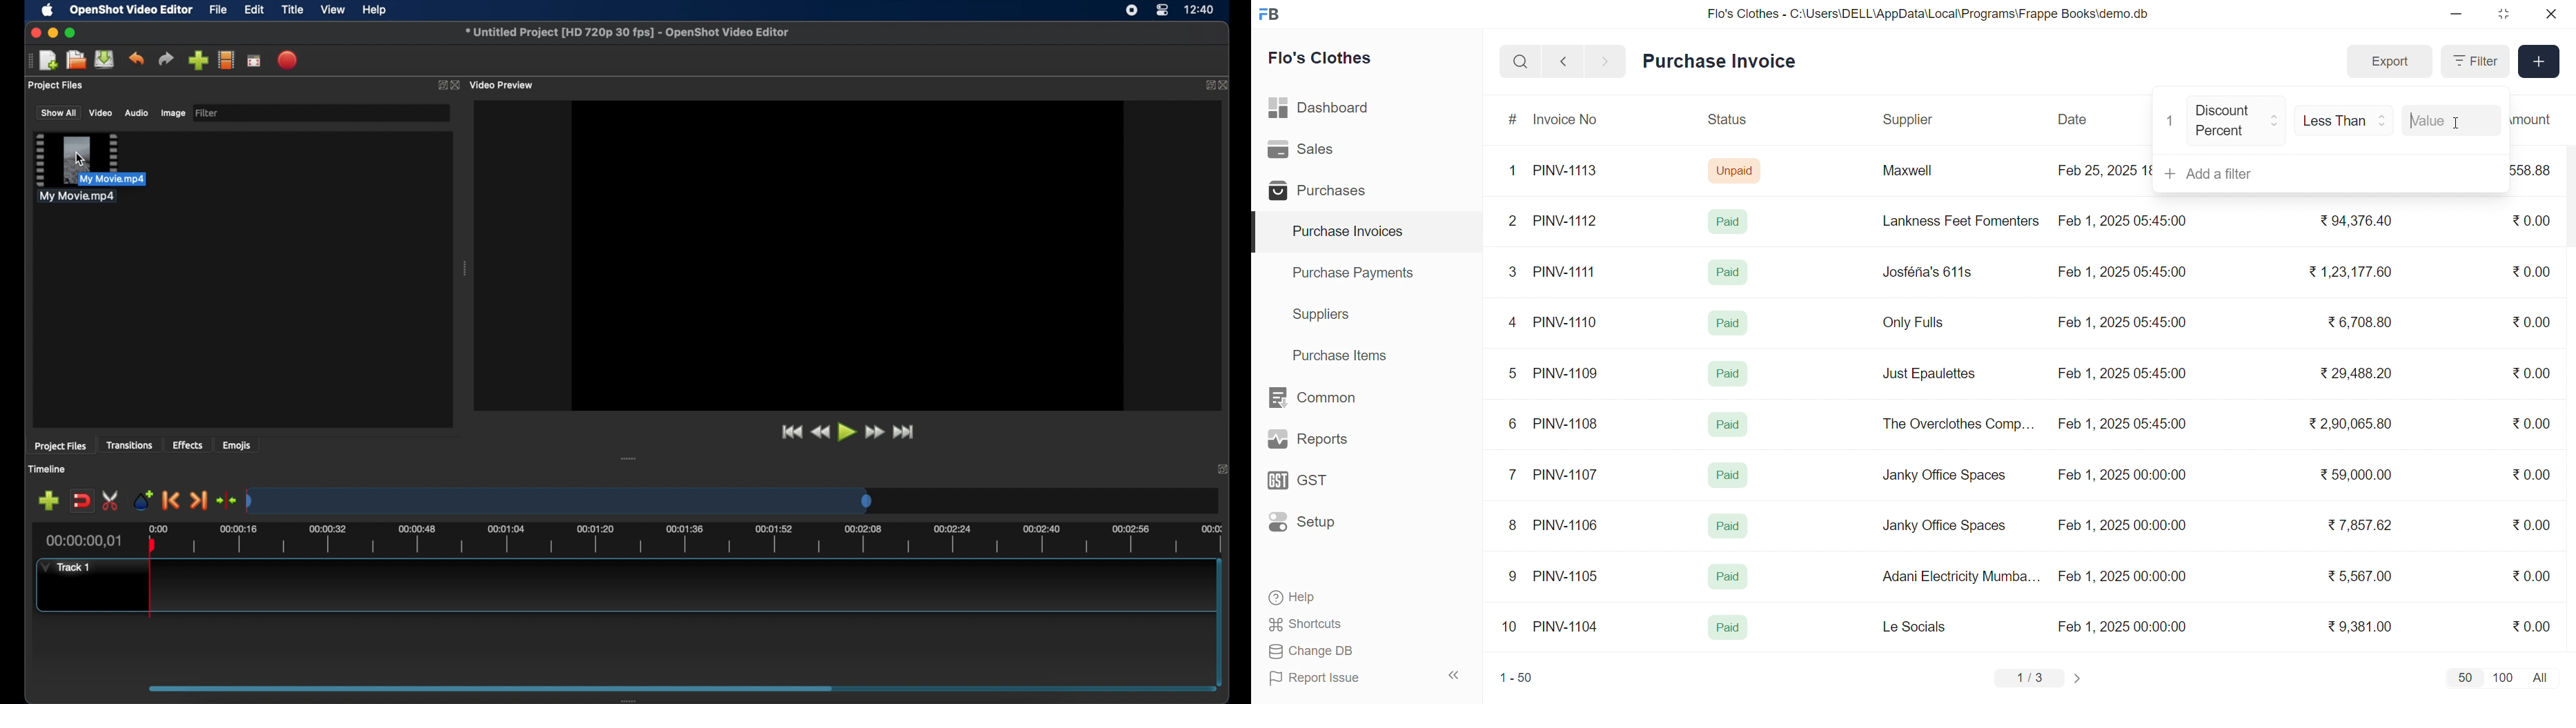 The height and width of the screenshot is (728, 2576). I want to click on Invoice No, so click(1571, 120).